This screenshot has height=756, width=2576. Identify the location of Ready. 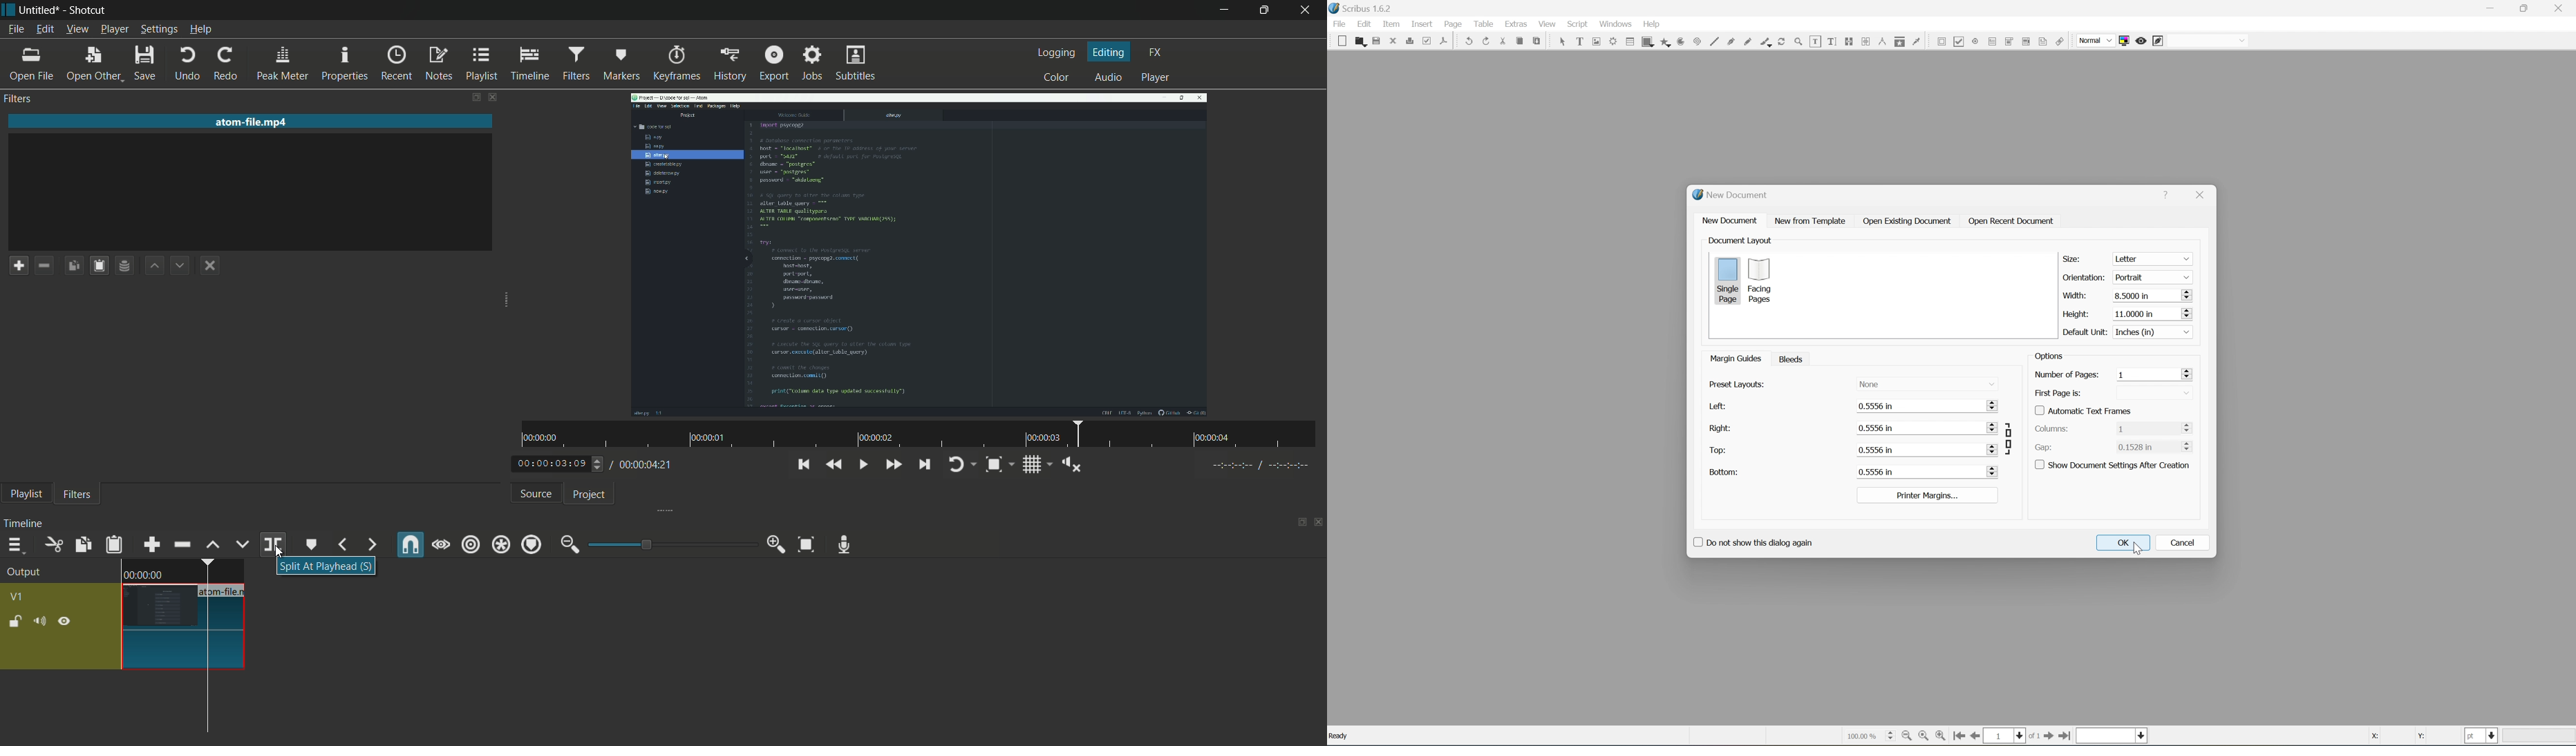
(1342, 738).